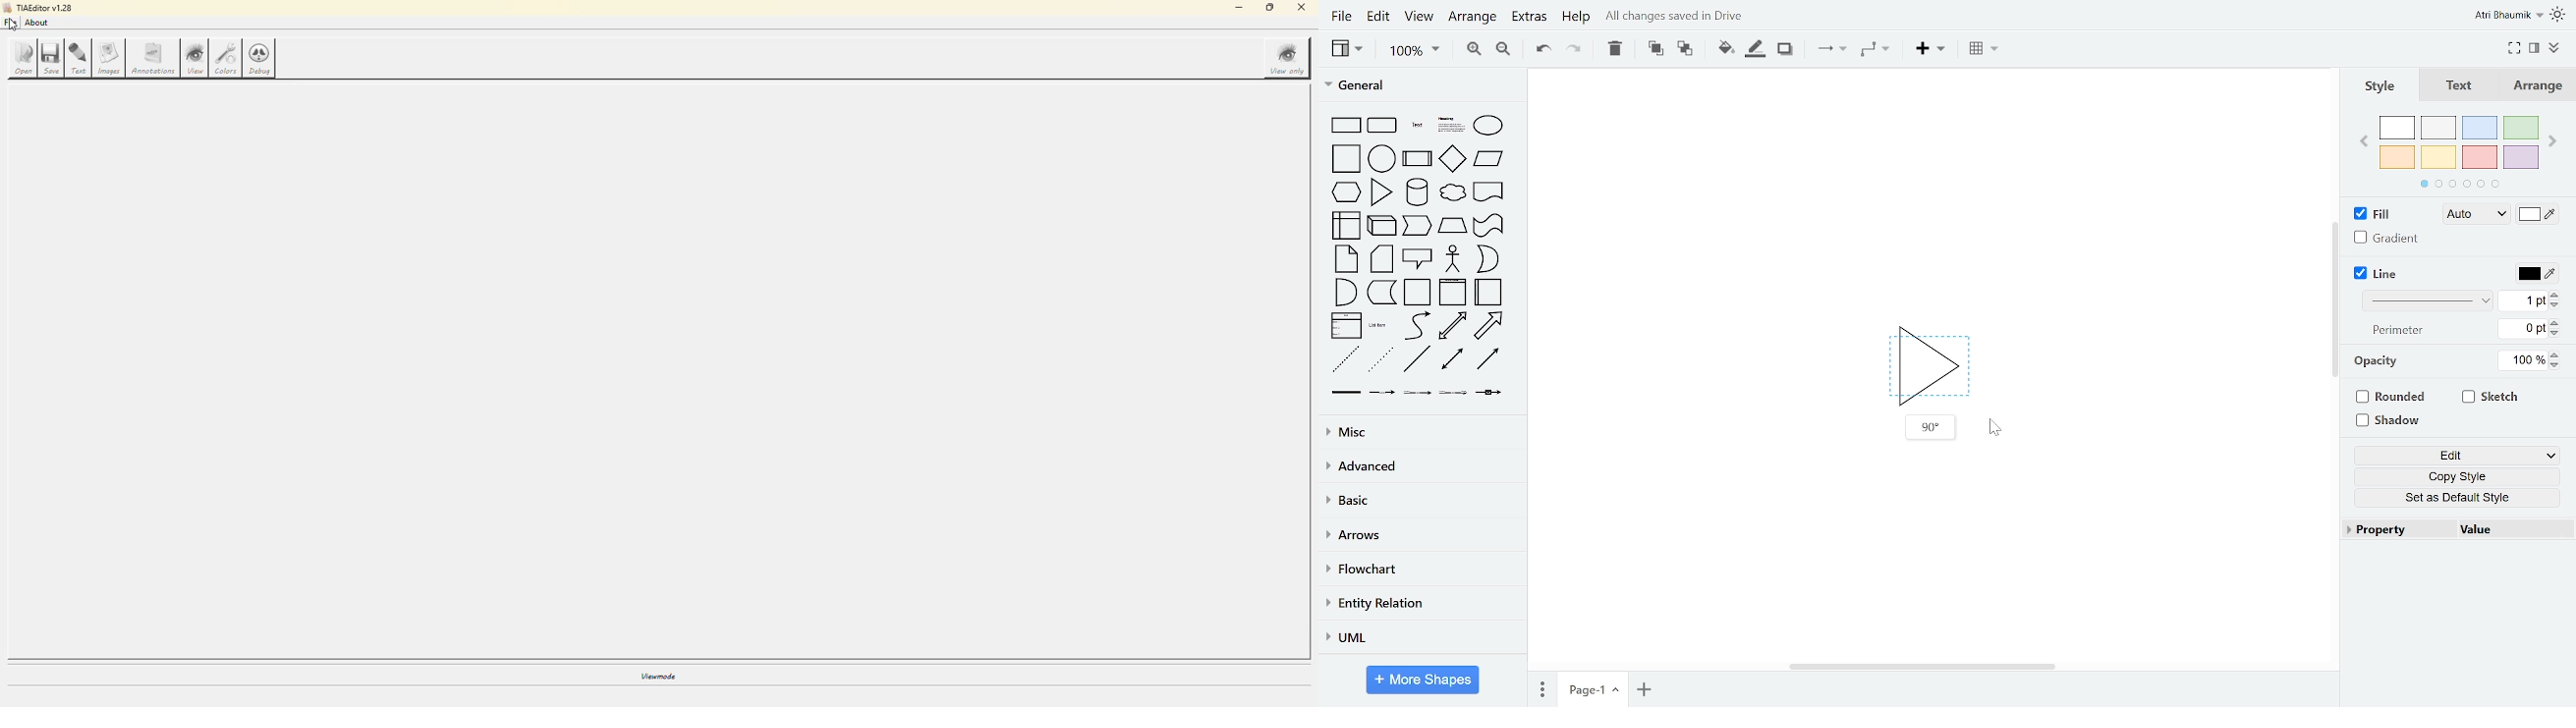  What do you see at coordinates (1342, 259) in the screenshot?
I see `note` at bounding box center [1342, 259].